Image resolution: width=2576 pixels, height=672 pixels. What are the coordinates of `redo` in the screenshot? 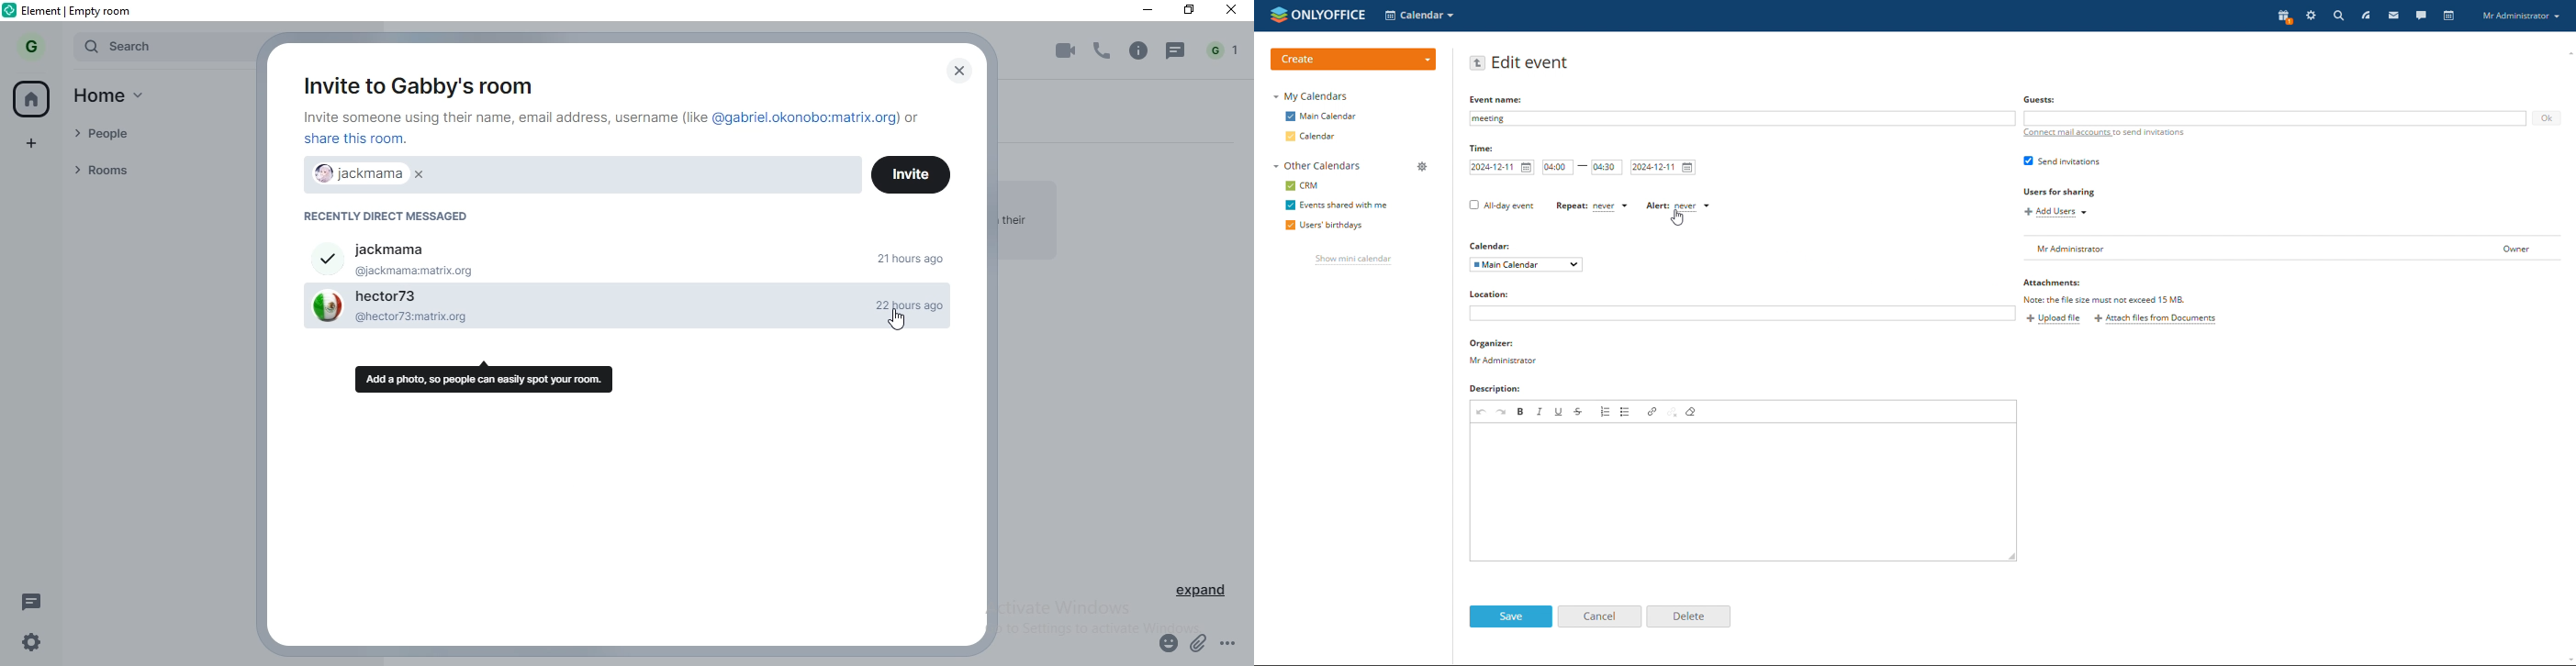 It's located at (1503, 411).